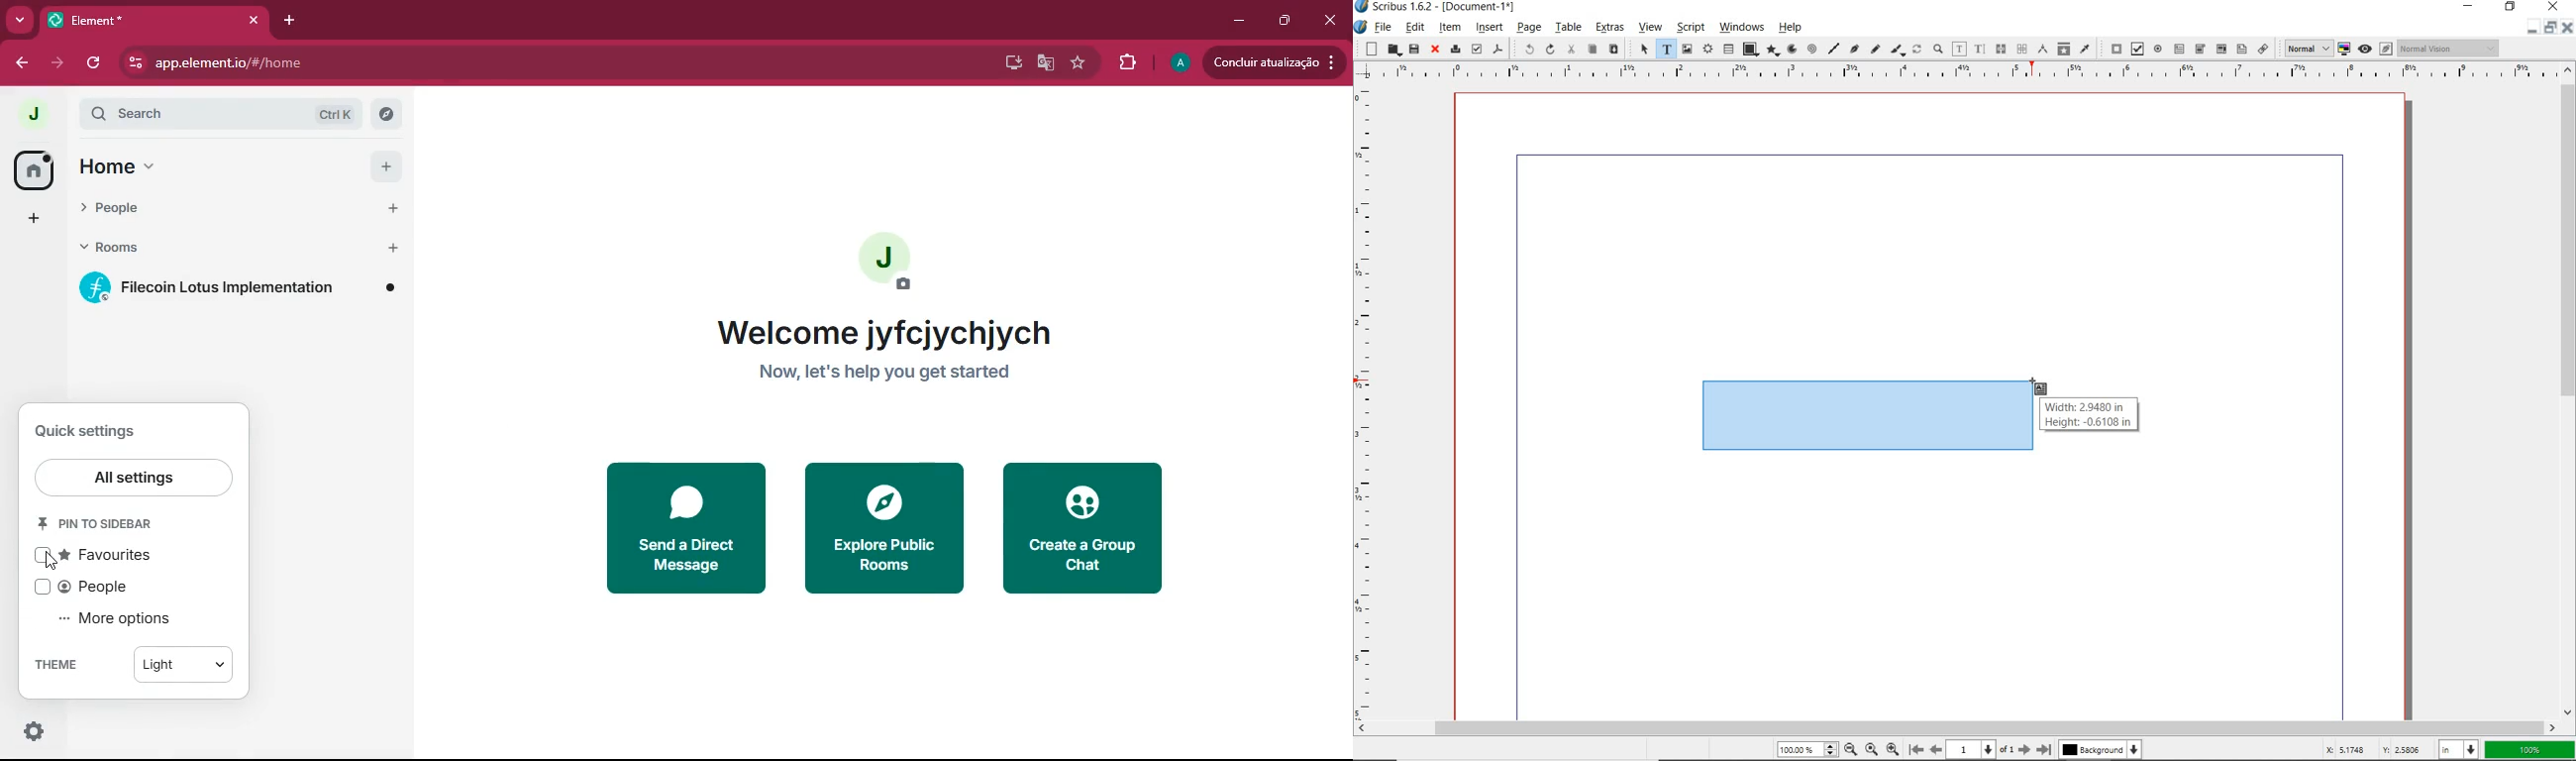 This screenshot has height=784, width=2576. Describe the element at coordinates (1898, 50) in the screenshot. I see `calligraphic line` at that location.